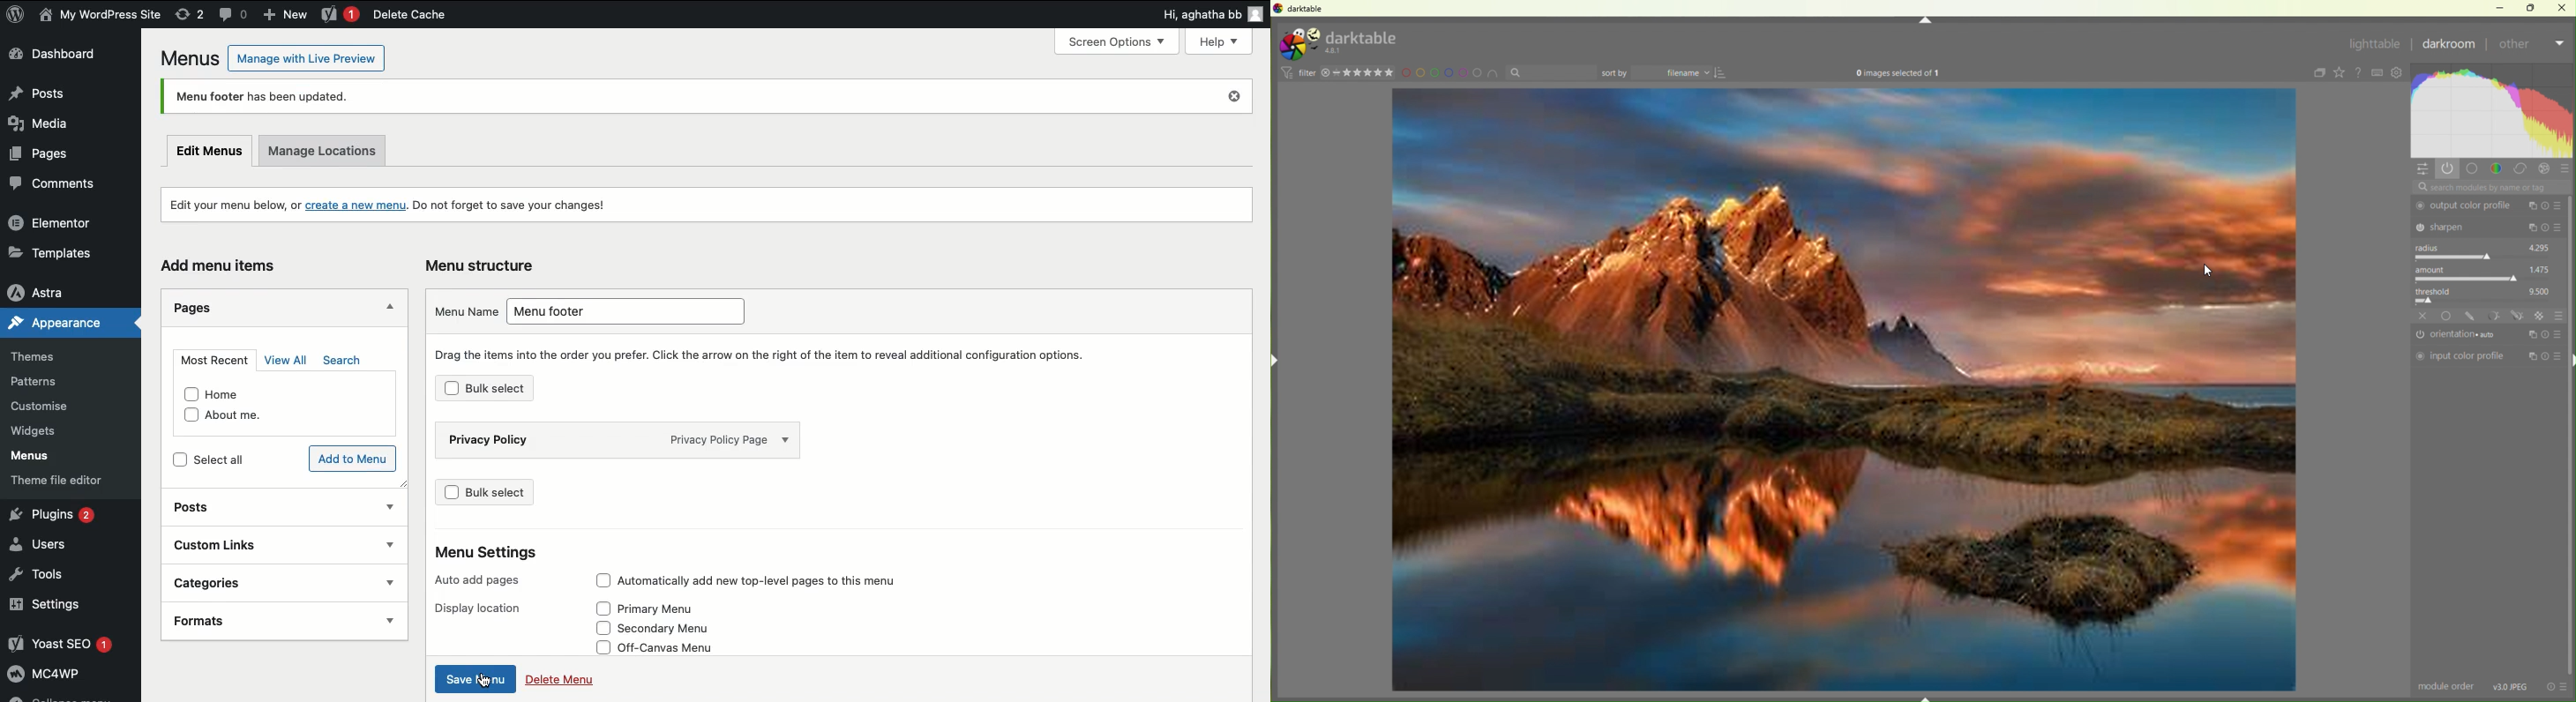  What do you see at coordinates (44, 575) in the screenshot?
I see `Tools` at bounding box center [44, 575].